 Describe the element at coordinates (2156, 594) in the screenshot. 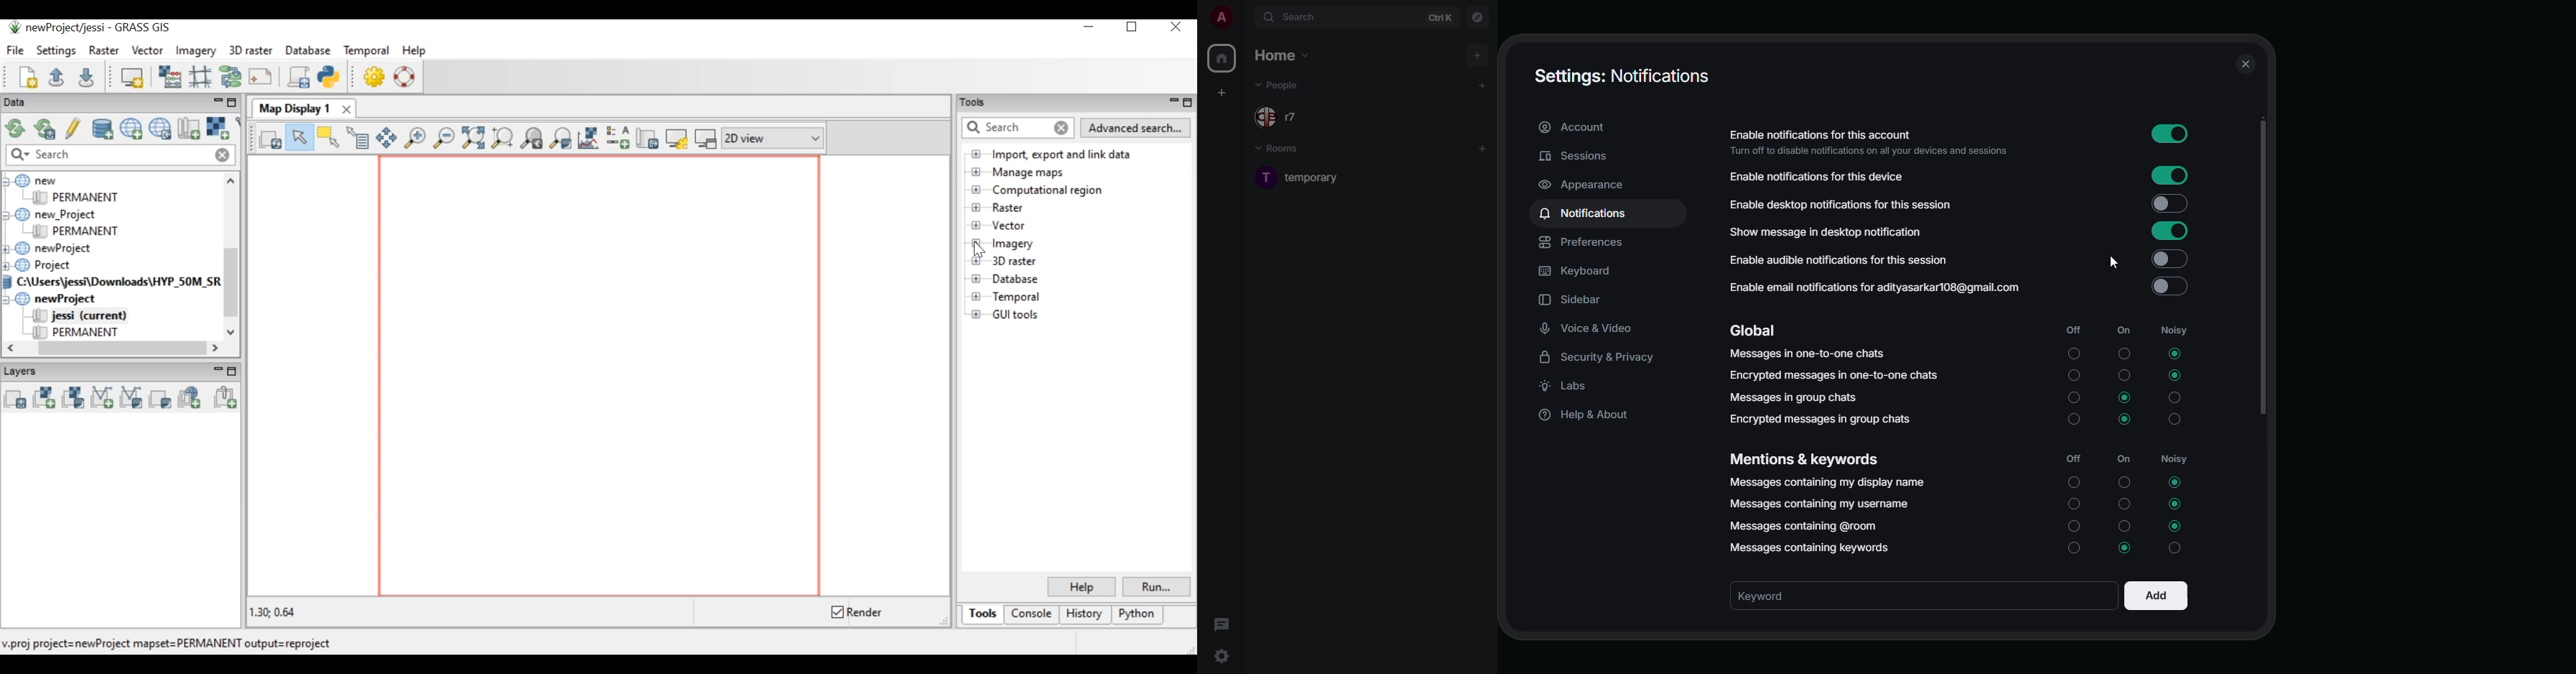

I see `add` at that location.